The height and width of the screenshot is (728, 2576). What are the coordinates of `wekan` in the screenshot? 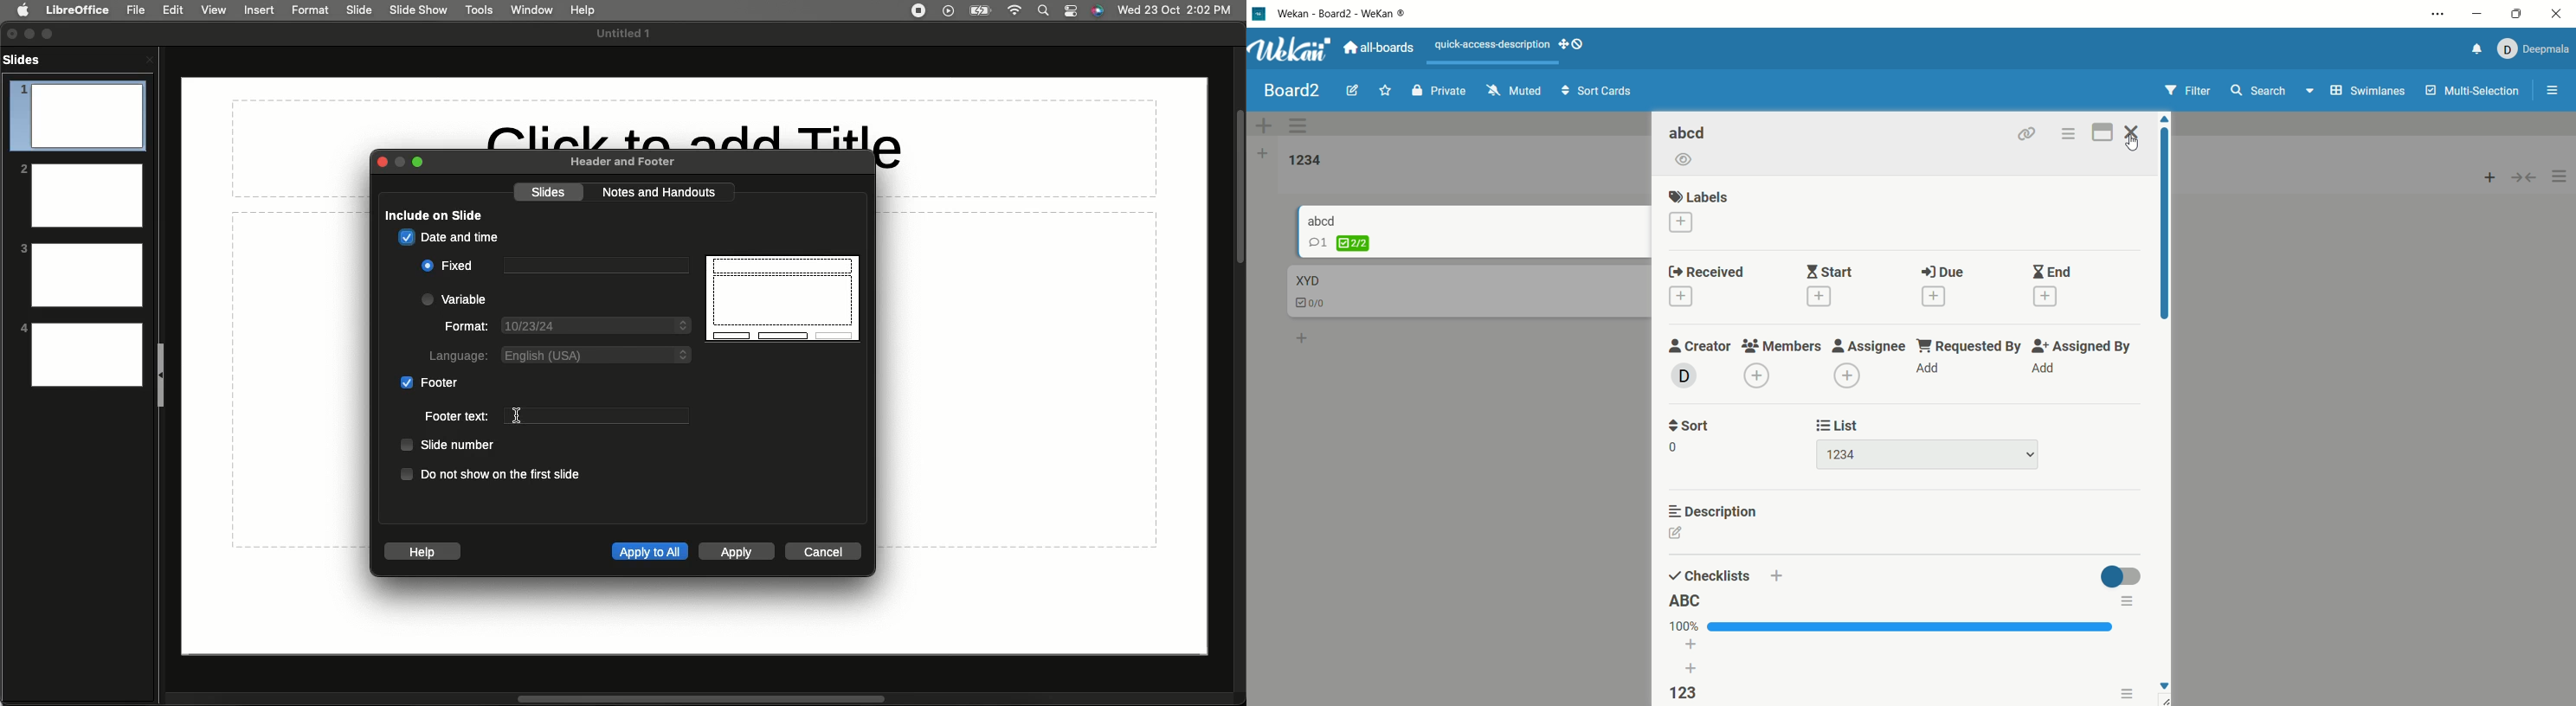 It's located at (1293, 49).